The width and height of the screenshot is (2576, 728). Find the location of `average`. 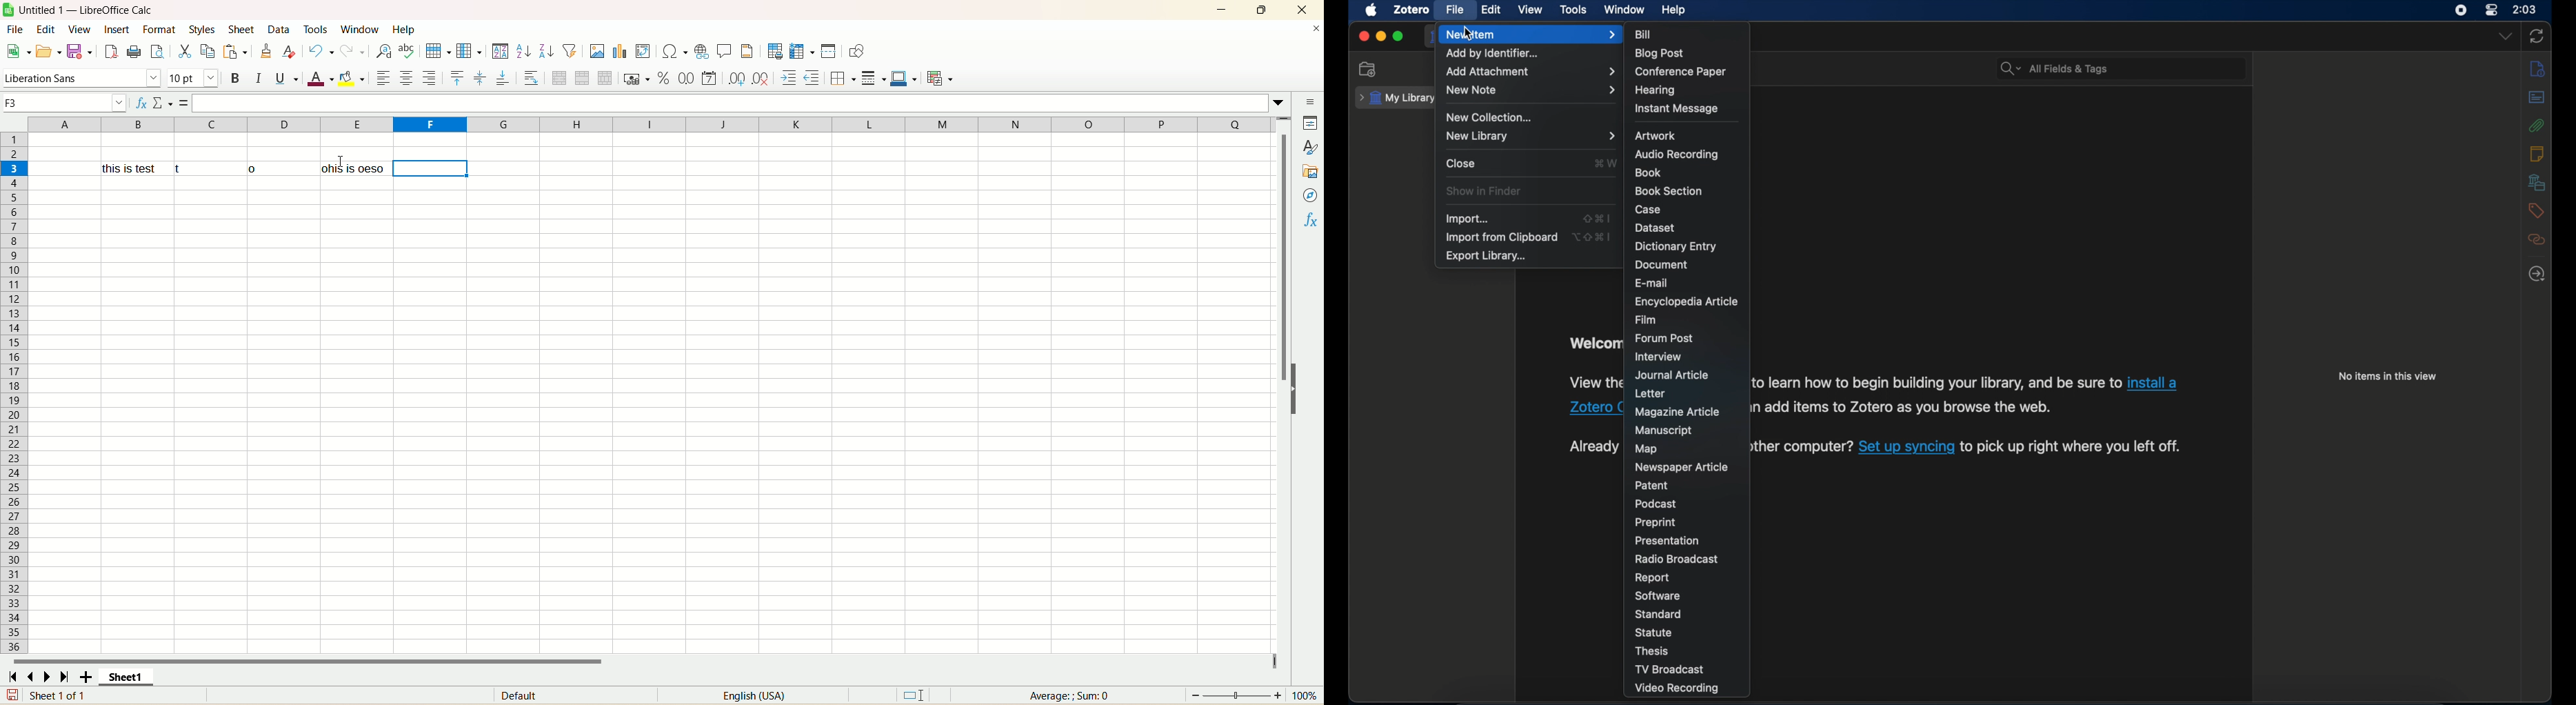

average is located at coordinates (1067, 695).